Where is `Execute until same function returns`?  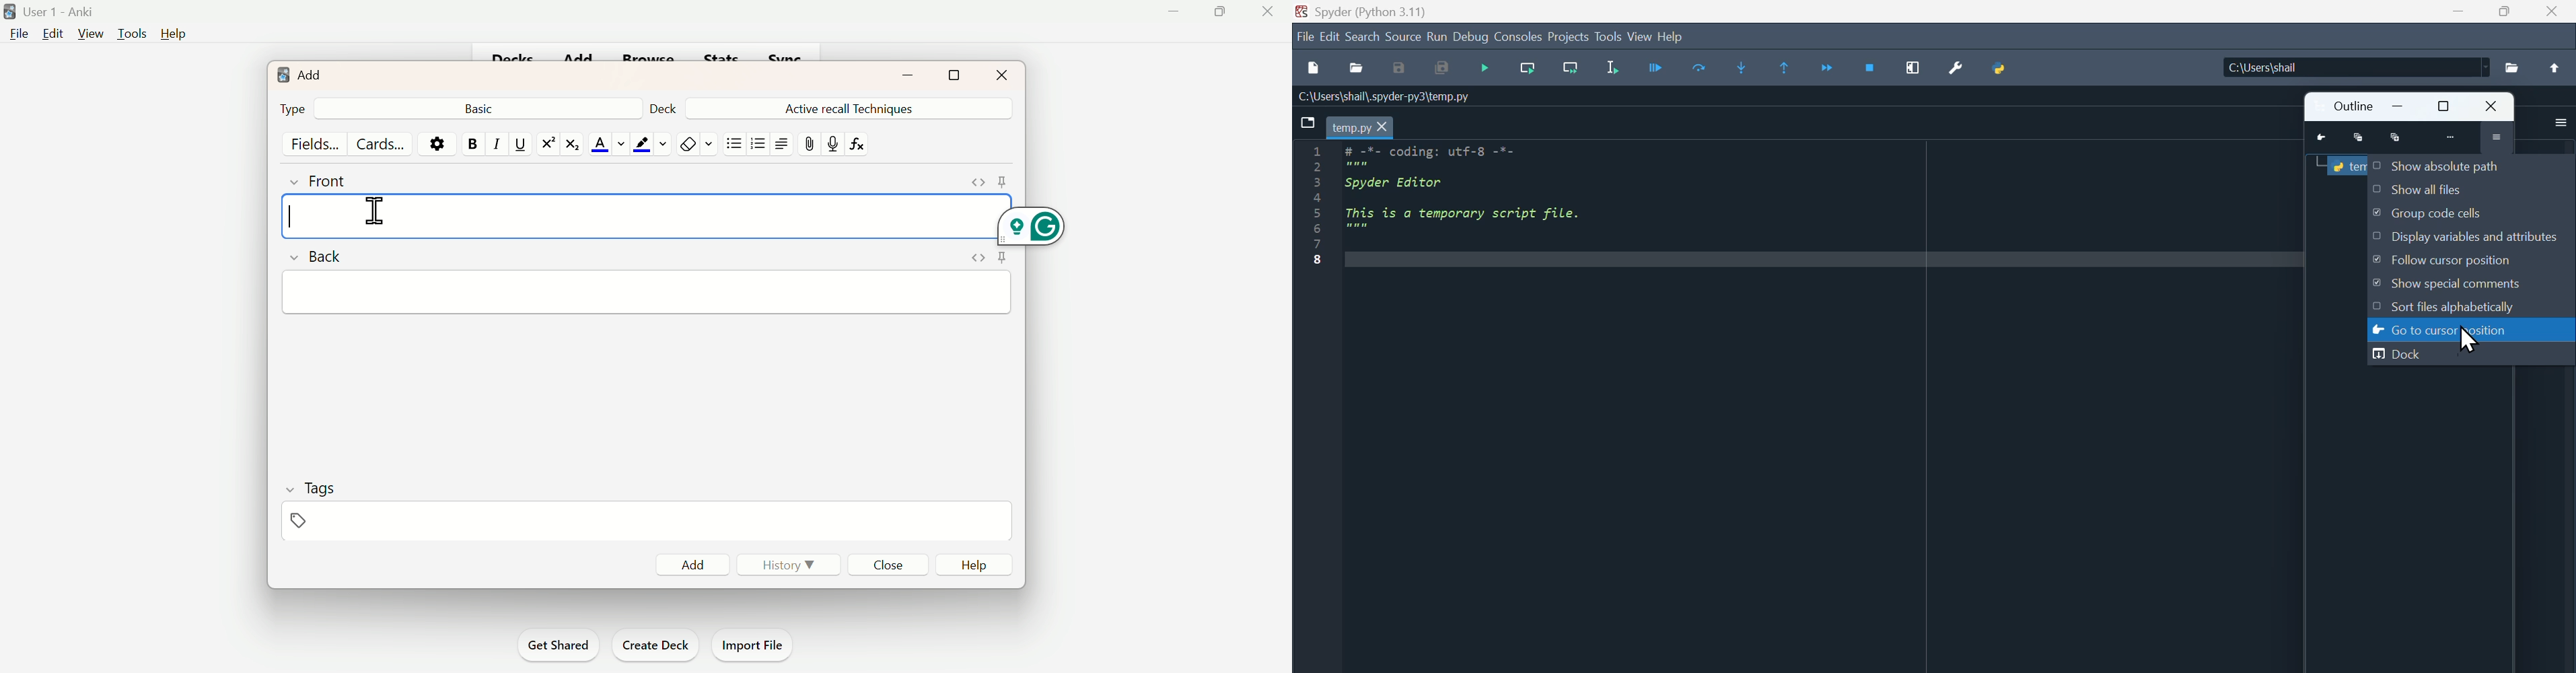 Execute until same function returns is located at coordinates (1782, 67).